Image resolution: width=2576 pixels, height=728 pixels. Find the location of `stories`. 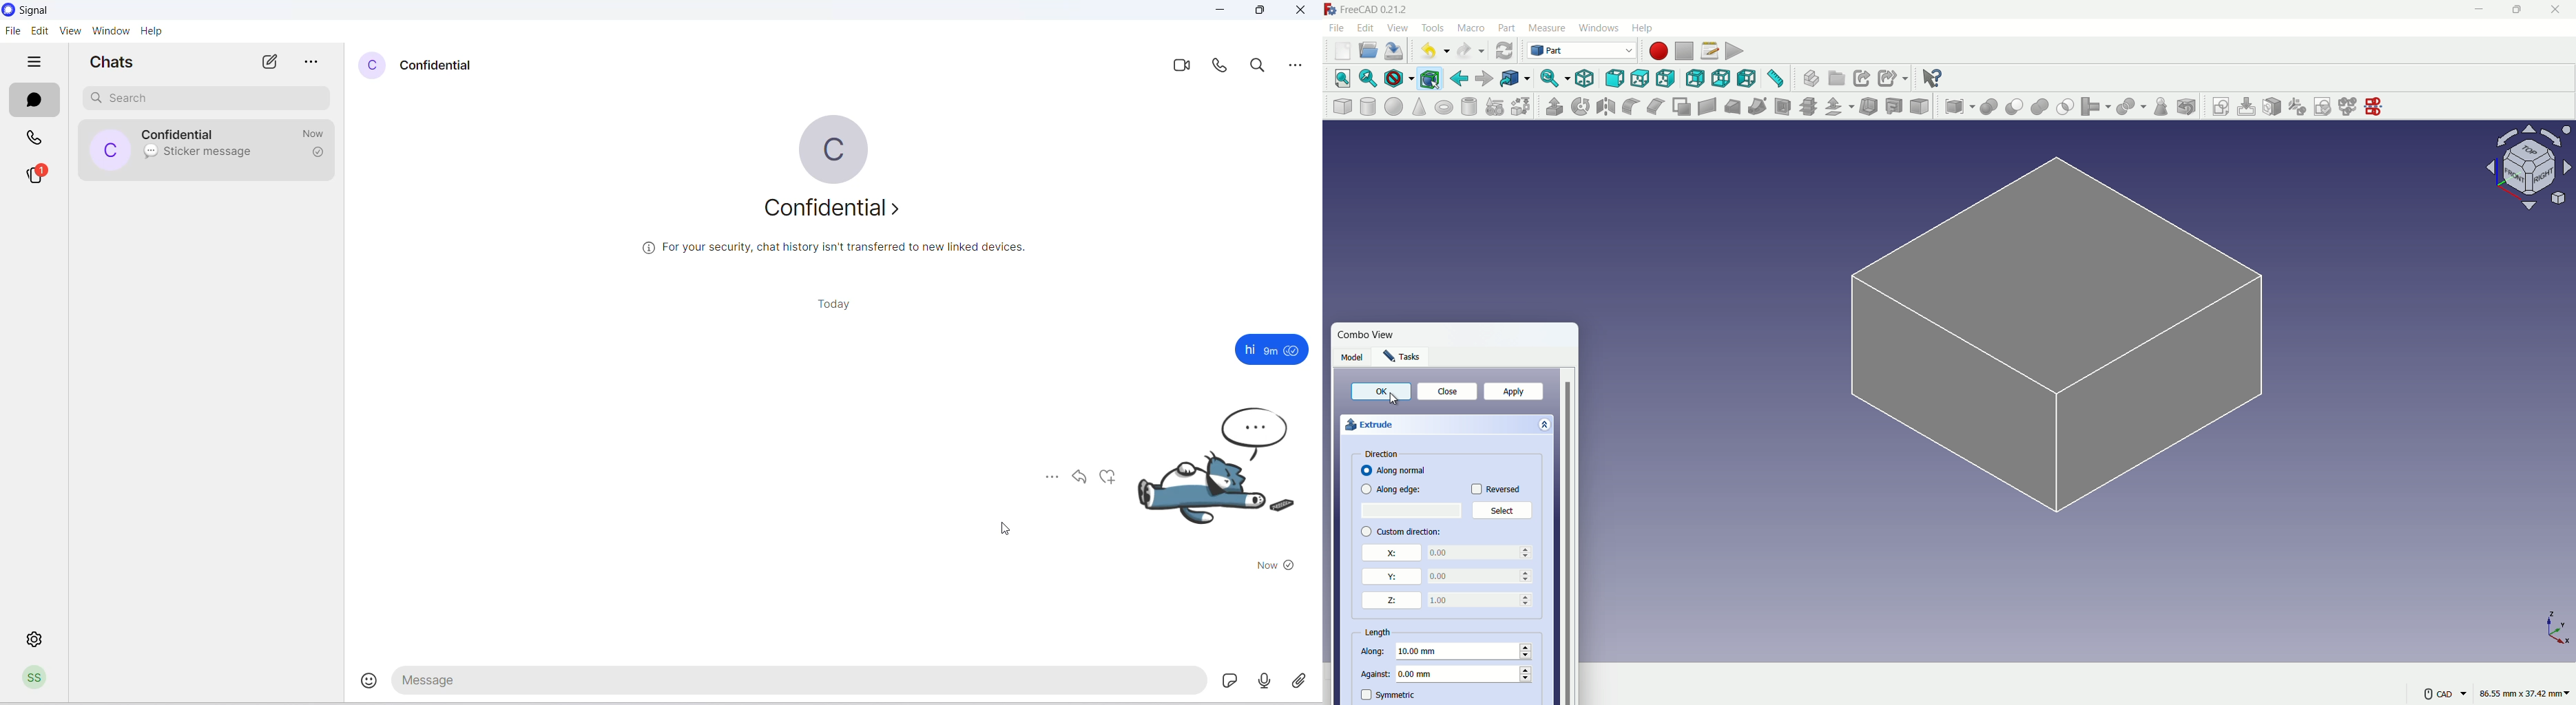

stories is located at coordinates (44, 174).